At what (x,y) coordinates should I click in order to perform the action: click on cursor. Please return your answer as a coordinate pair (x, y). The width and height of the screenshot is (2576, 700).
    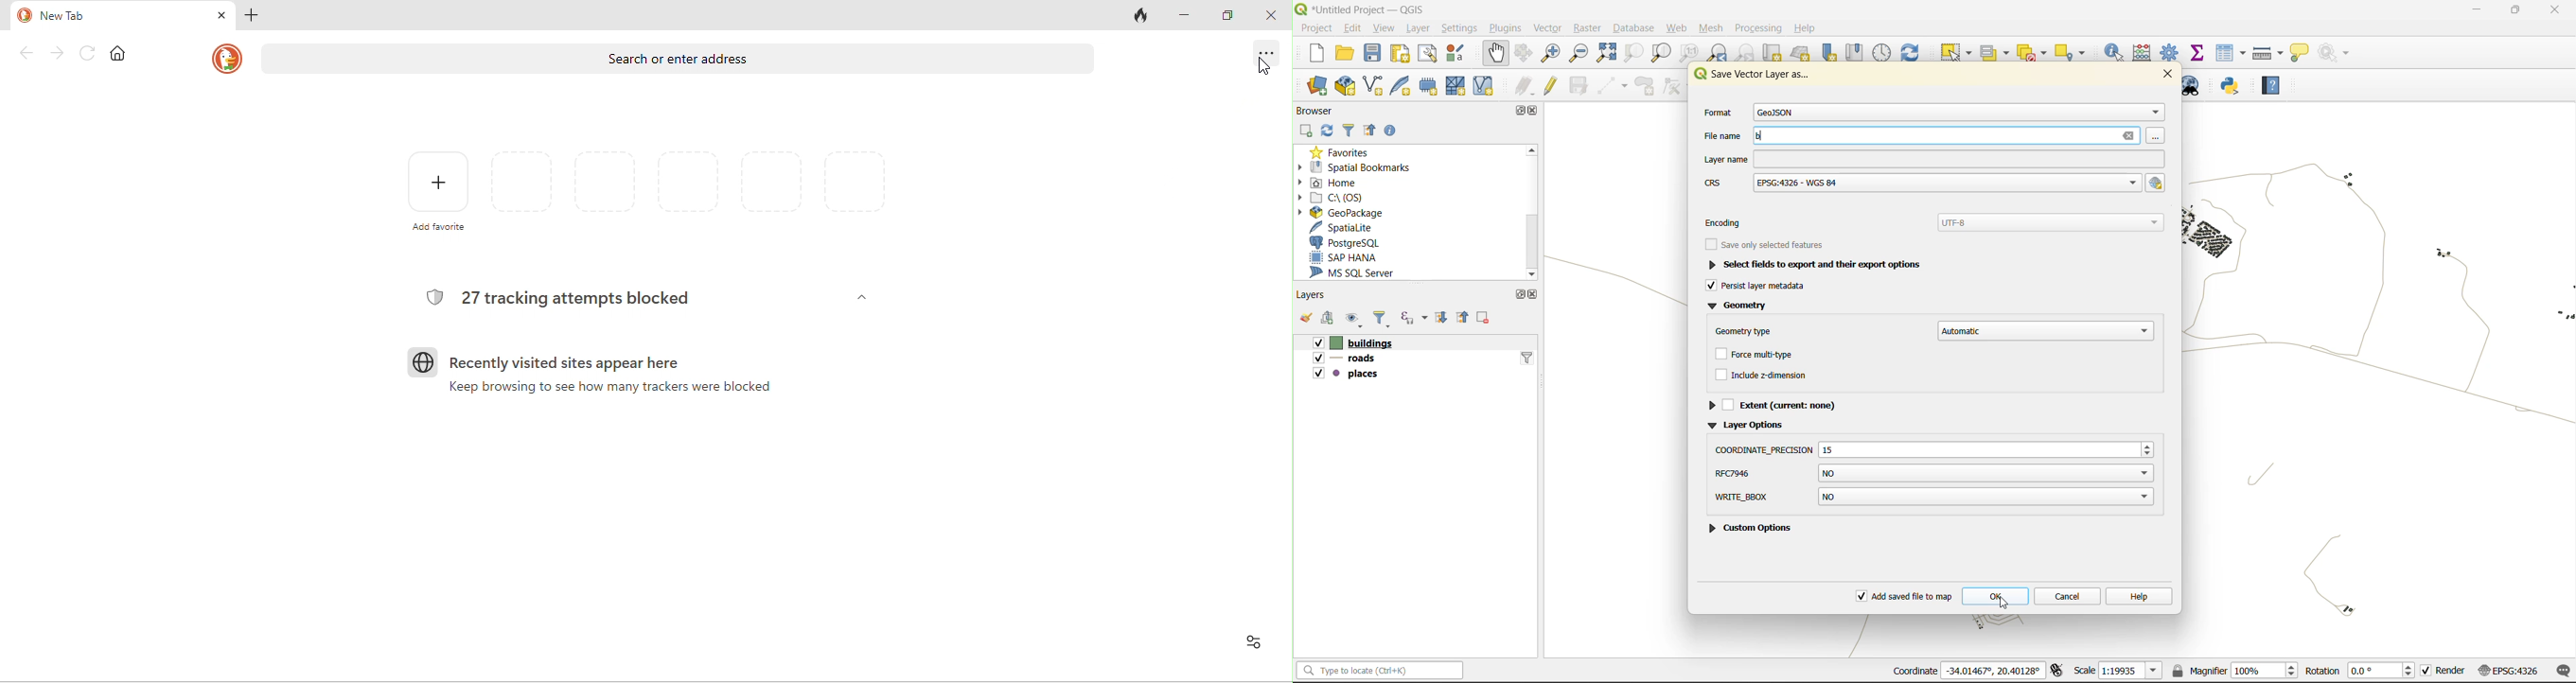
    Looking at the image, I should click on (2005, 606).